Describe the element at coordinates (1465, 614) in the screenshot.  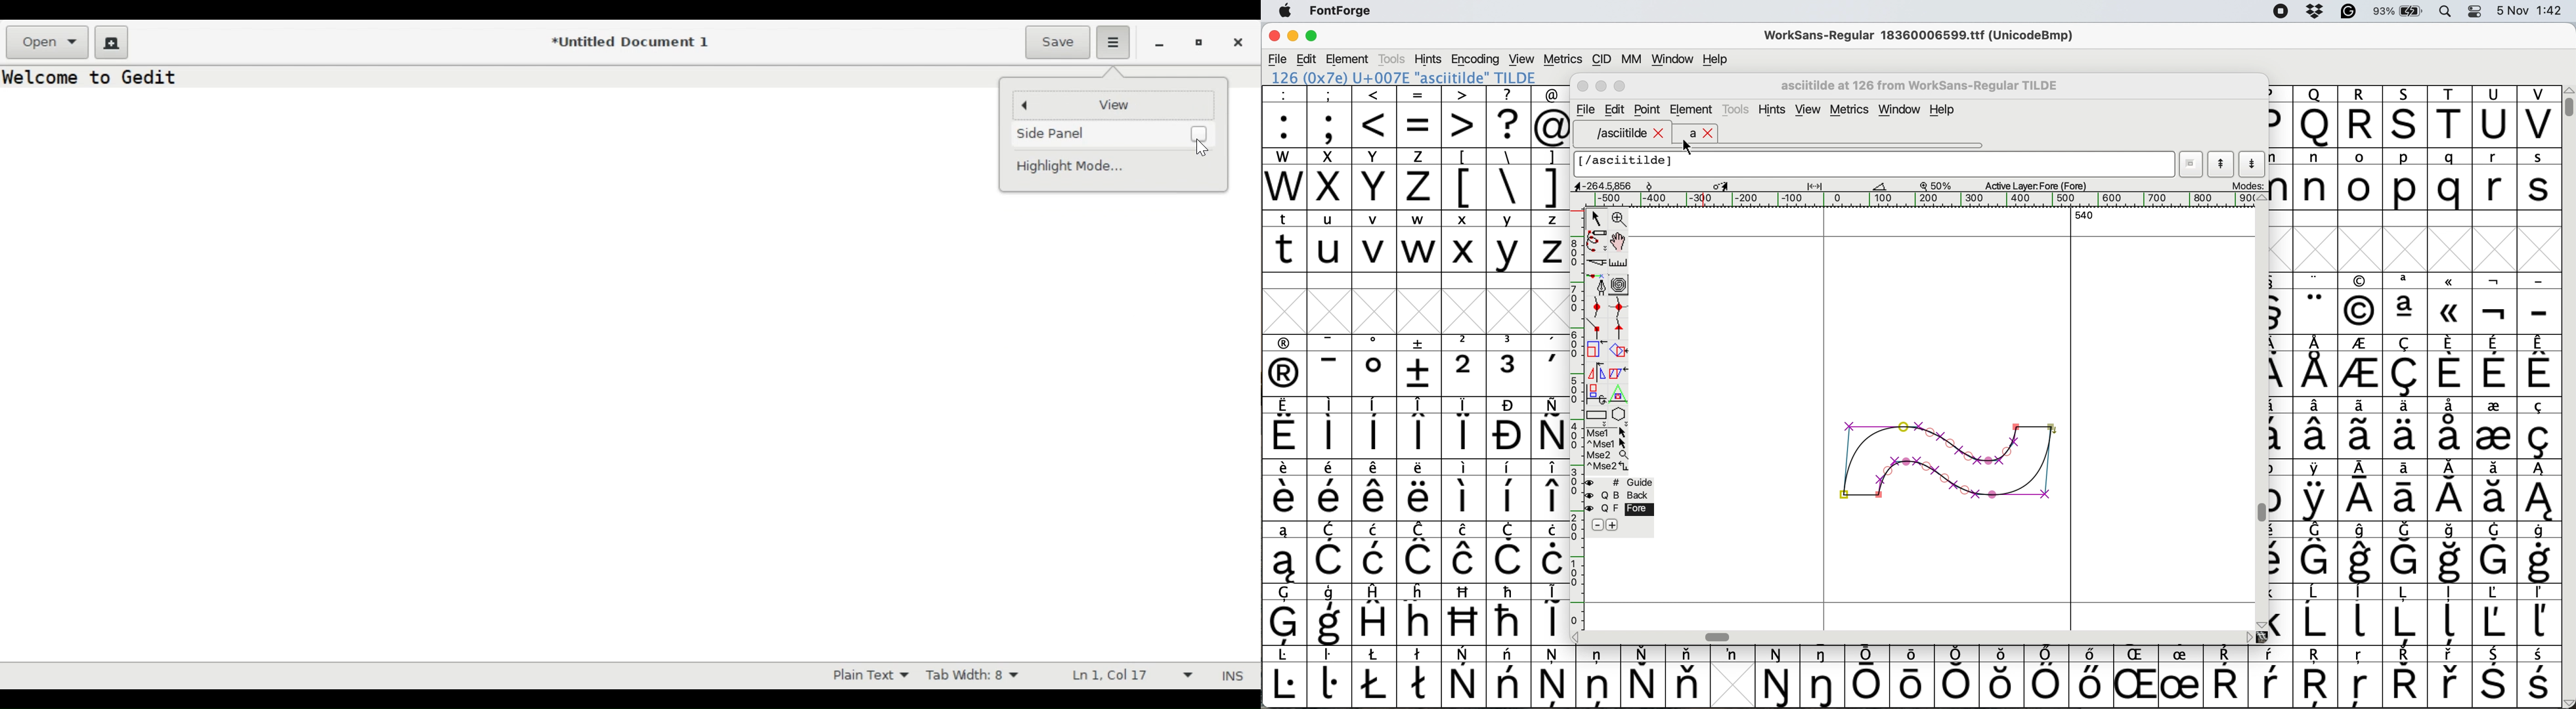
I see `` at that location.